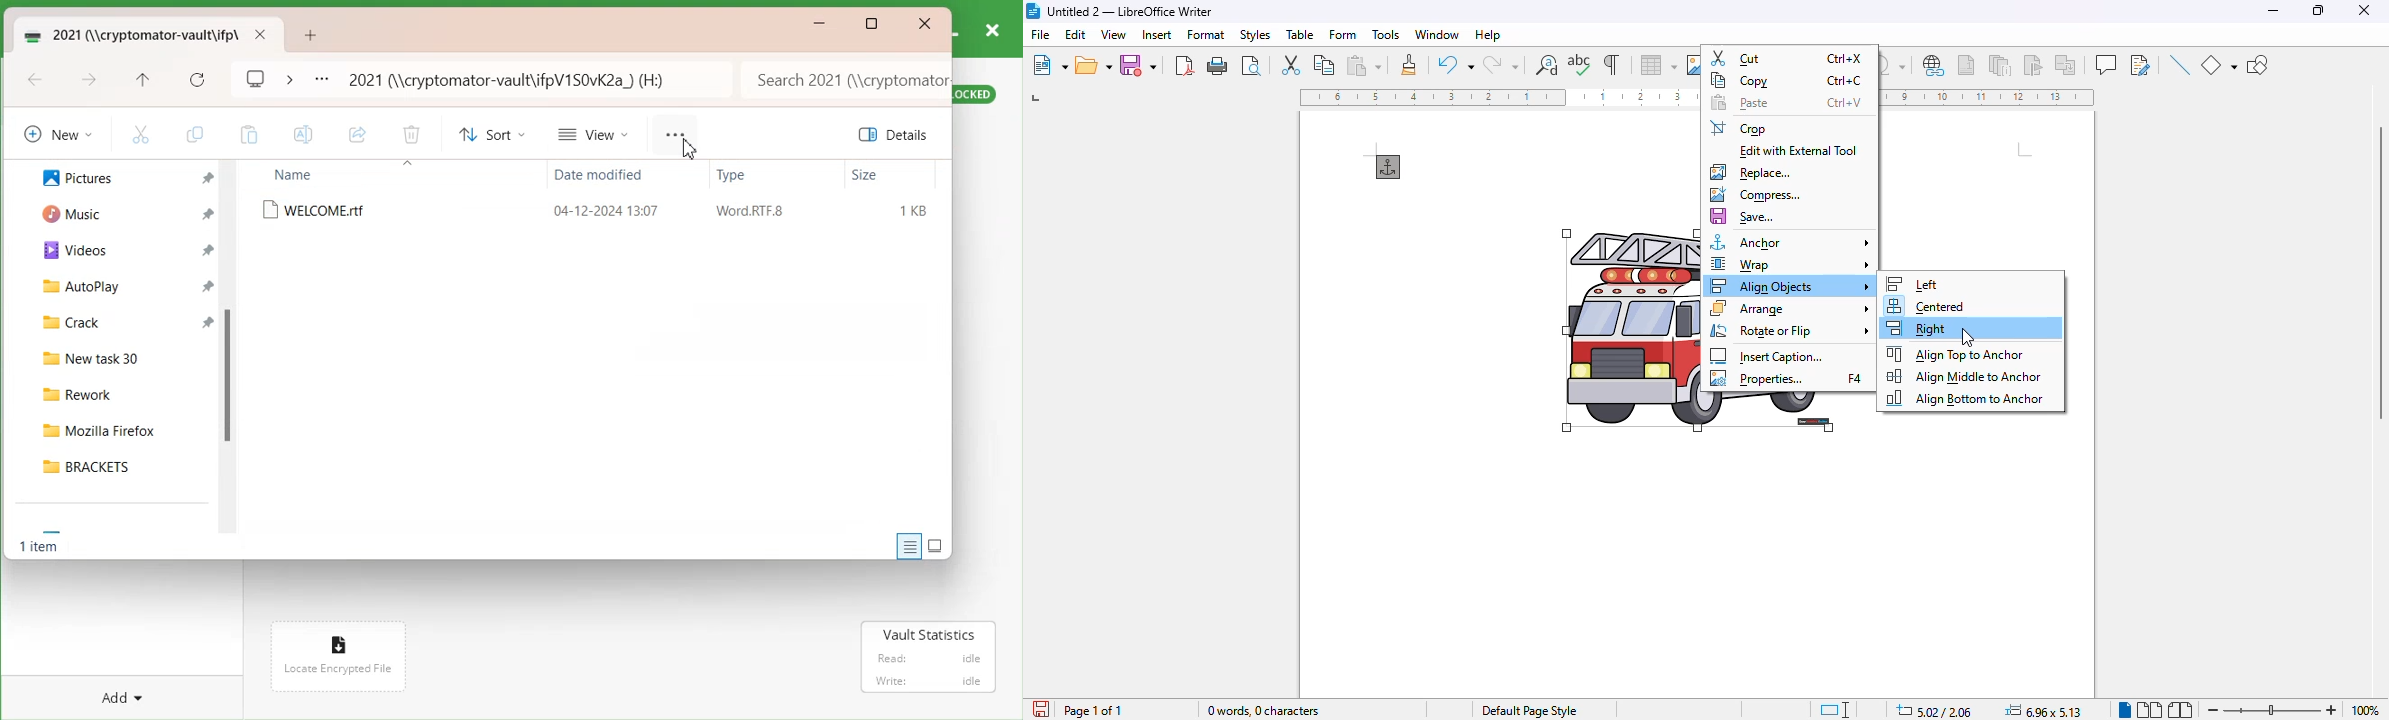 This screenshot has width=2408, height=728. What do you see at coordinates (1630, 332) in the screenshot?
I see `image` at bounding box center [1630, 332].